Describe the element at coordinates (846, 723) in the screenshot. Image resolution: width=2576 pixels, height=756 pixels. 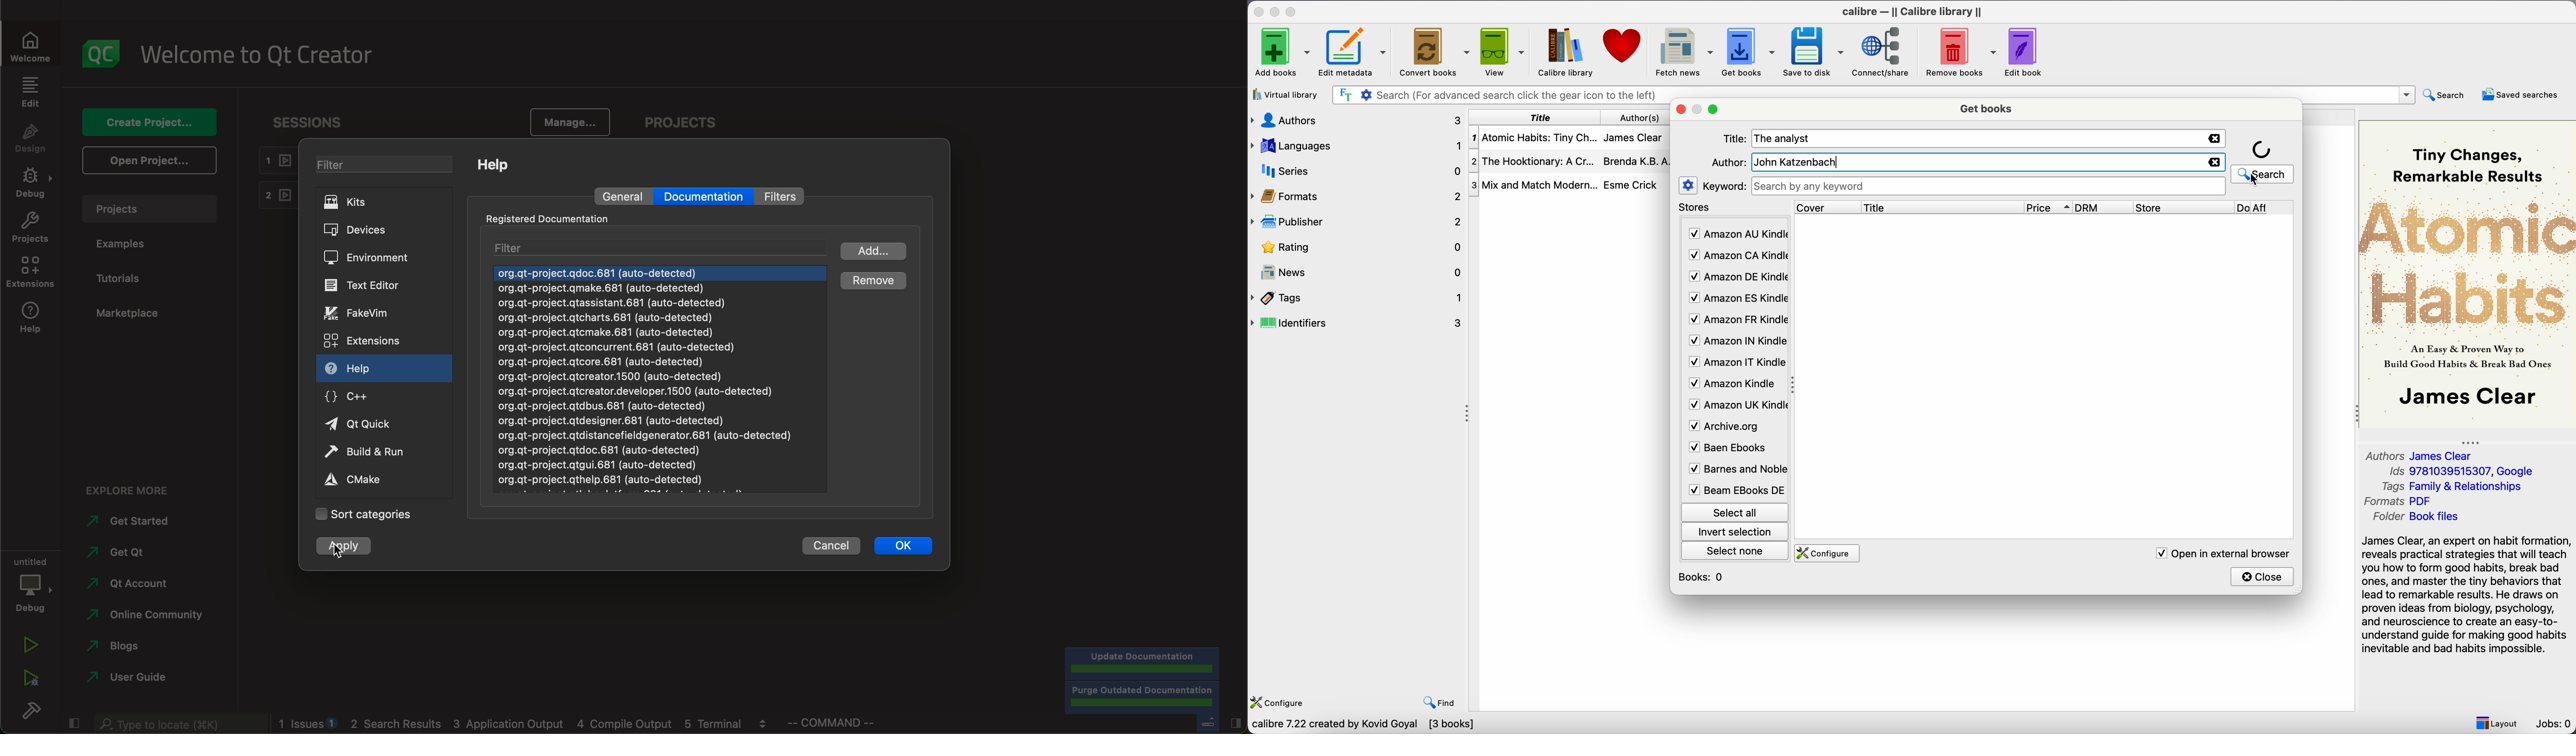
I see `command` at that location.